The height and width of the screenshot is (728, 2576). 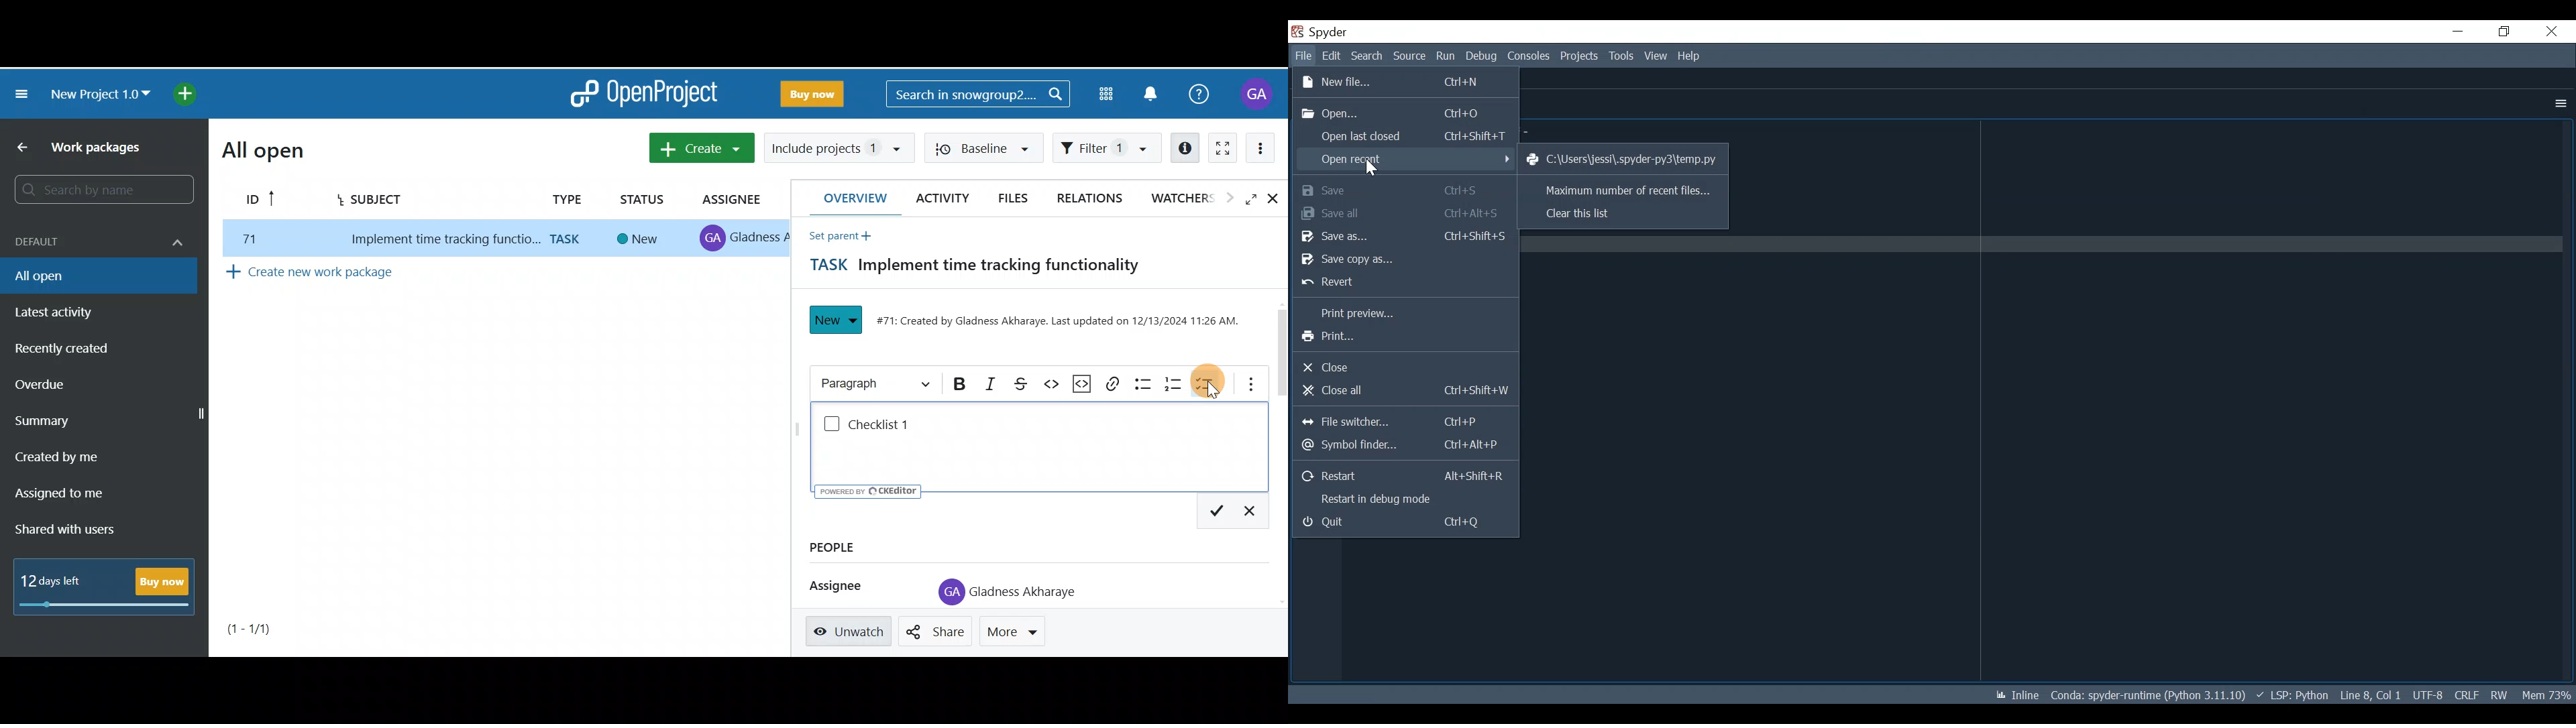 What do you see at coordinates (837, 147) in the screenshot?
I see `Include projects` at bounding box center [837, 147].